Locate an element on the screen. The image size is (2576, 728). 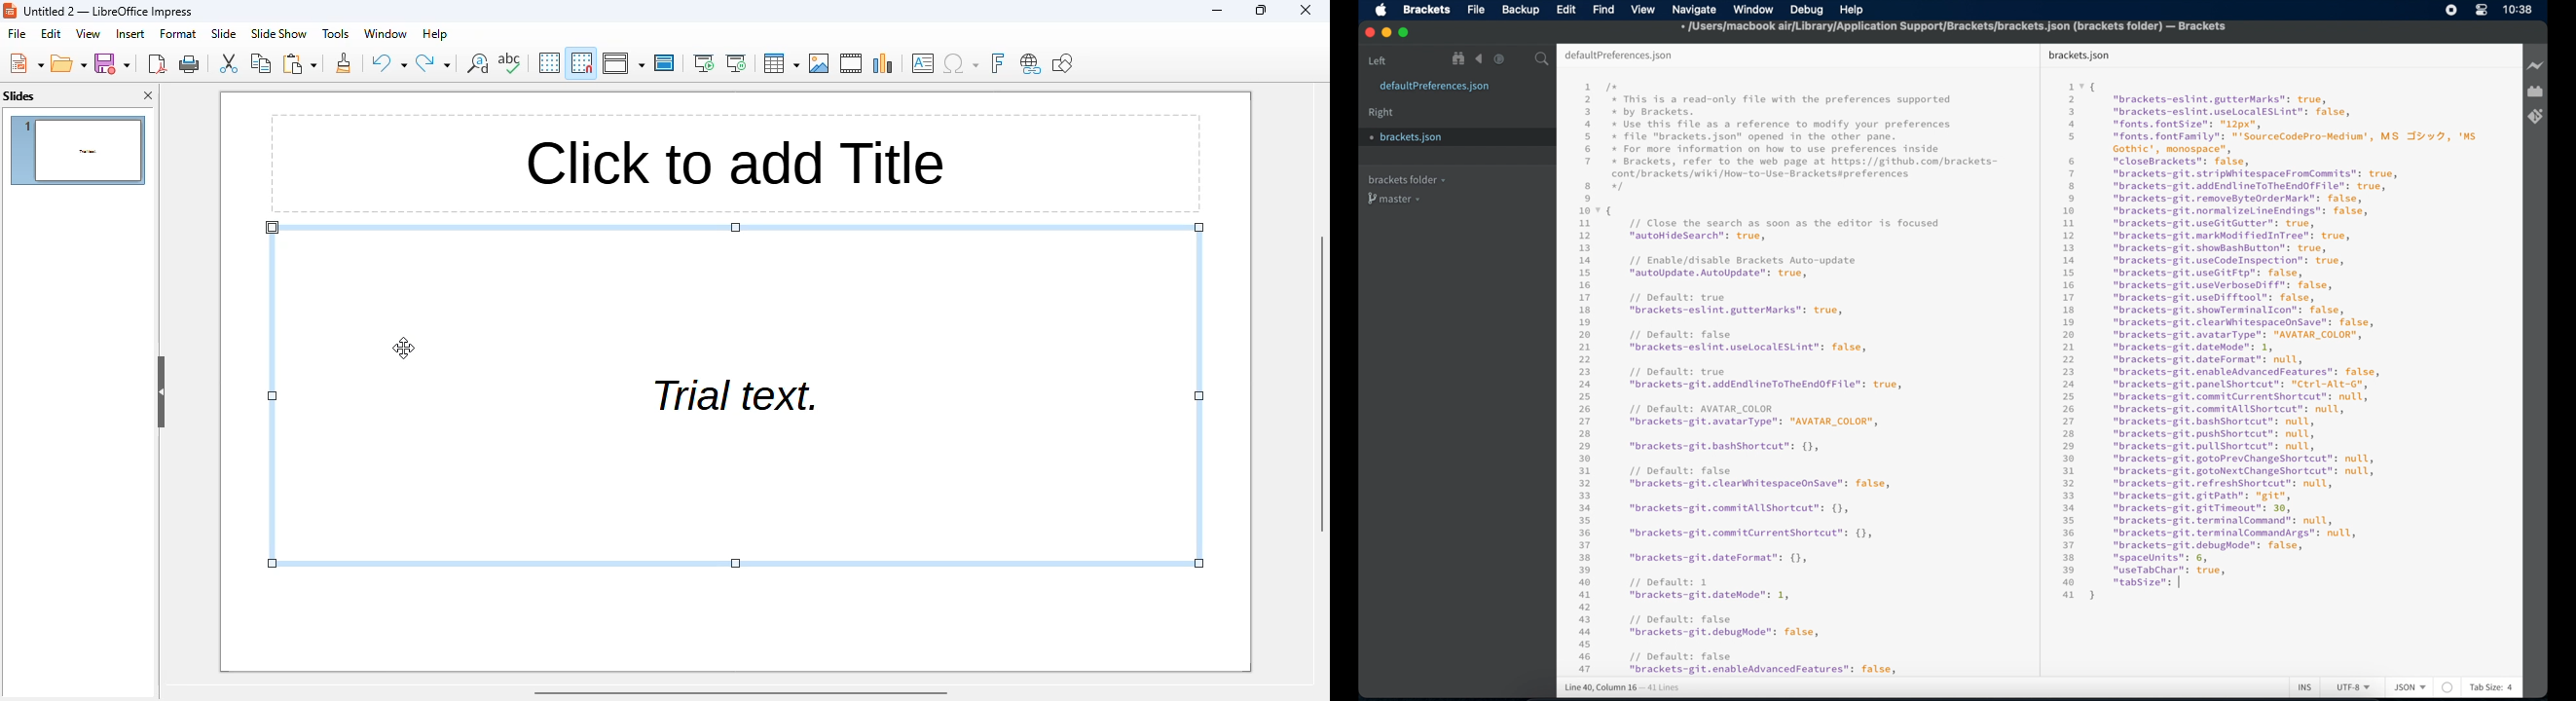
tools is located at coordinates (334, 33).